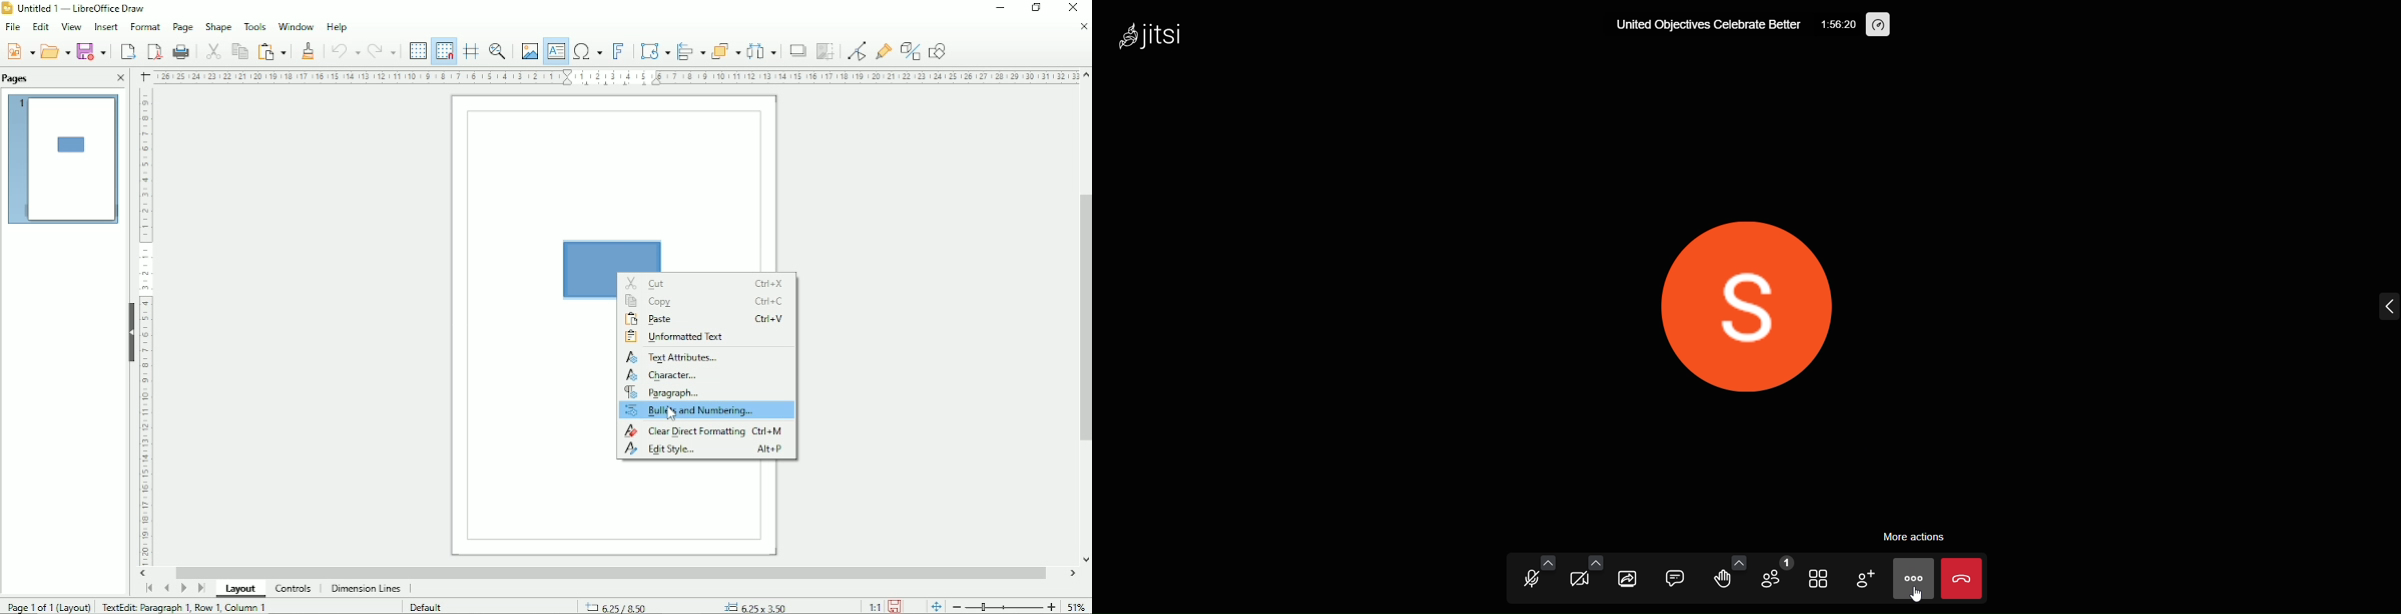 This screenshot has height=616, width=2408. Describe the element at coordinates (271, 50) in the screenshot. I see `Paste` at that location.